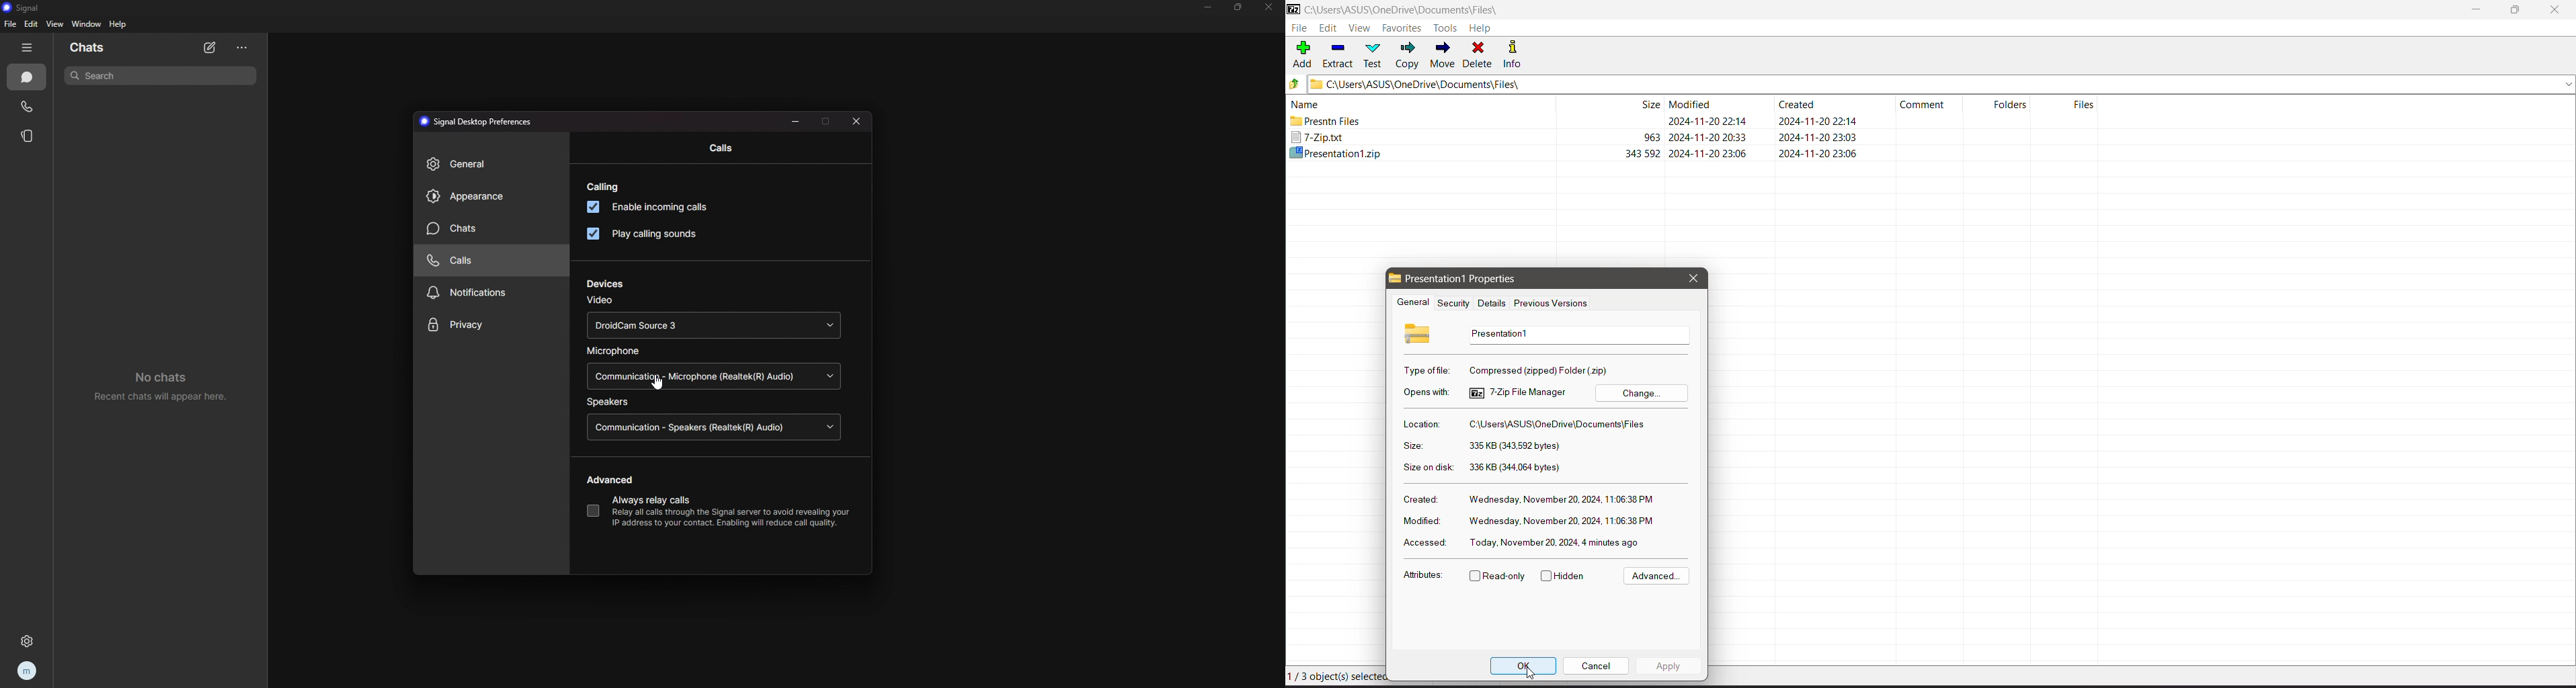 The image size is (2576, 700). What do you see at coordinates (724, 518) in the screenshot?
I see `description` at bounding box center [724, 518].